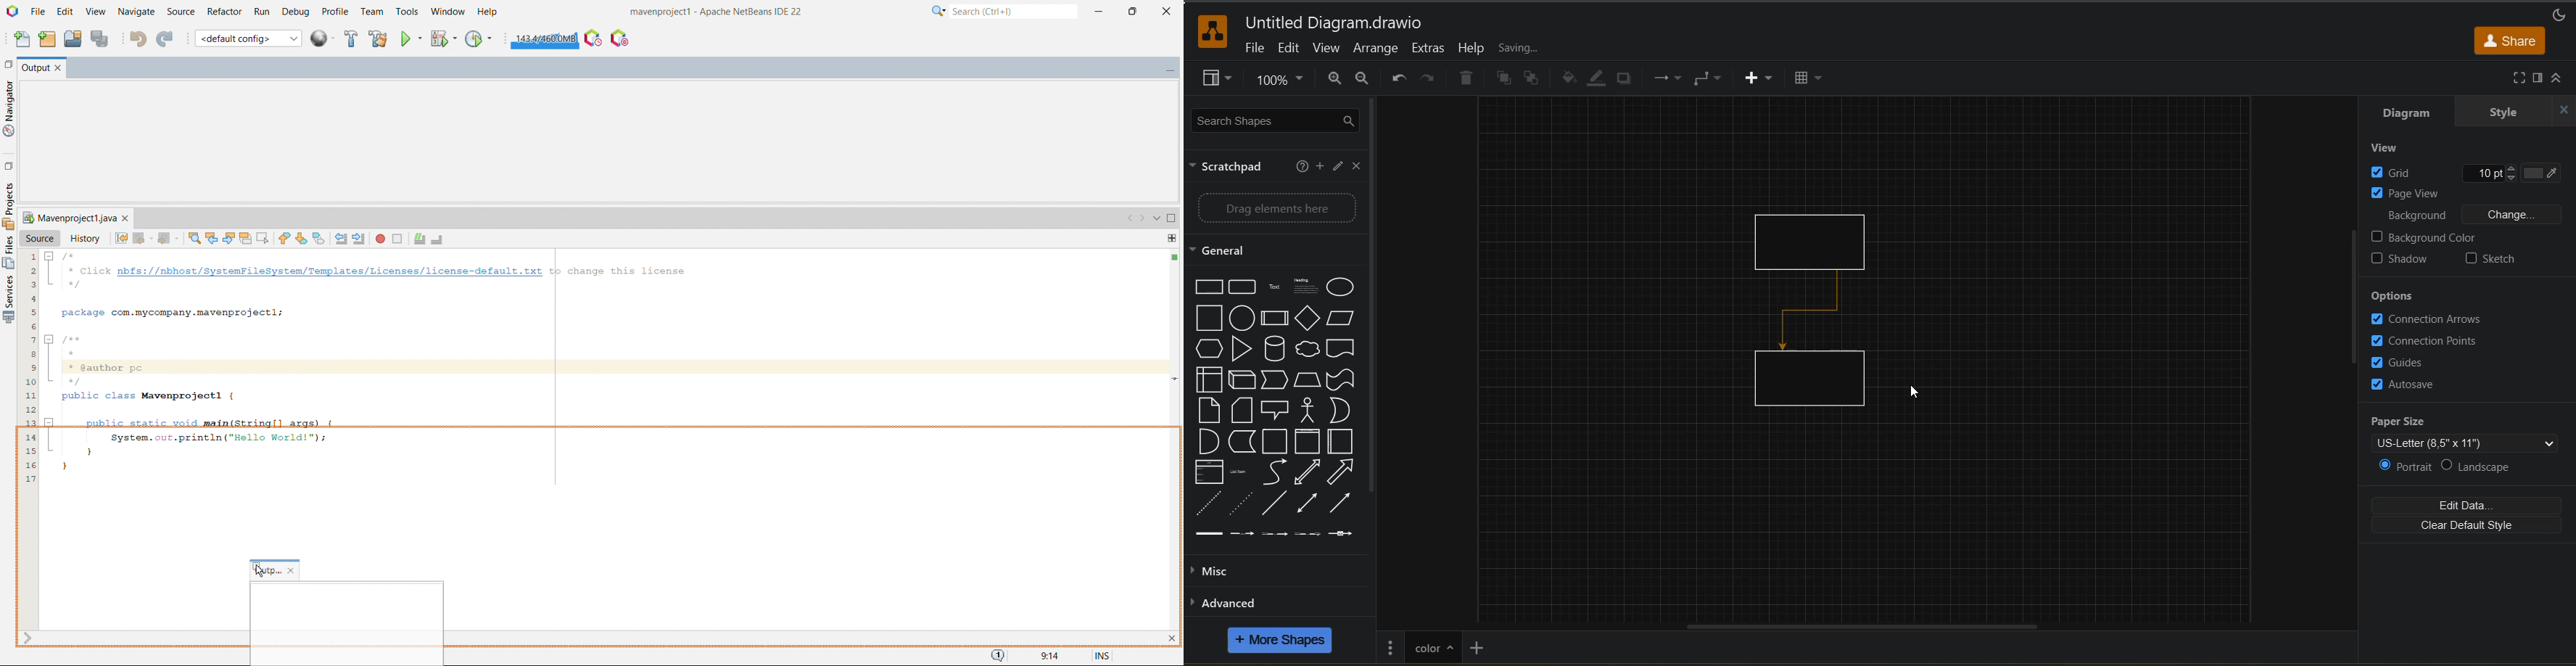  Describe the element at coordinates (1344, 318) in the screenshot. I see `Parallelogram` at that location.